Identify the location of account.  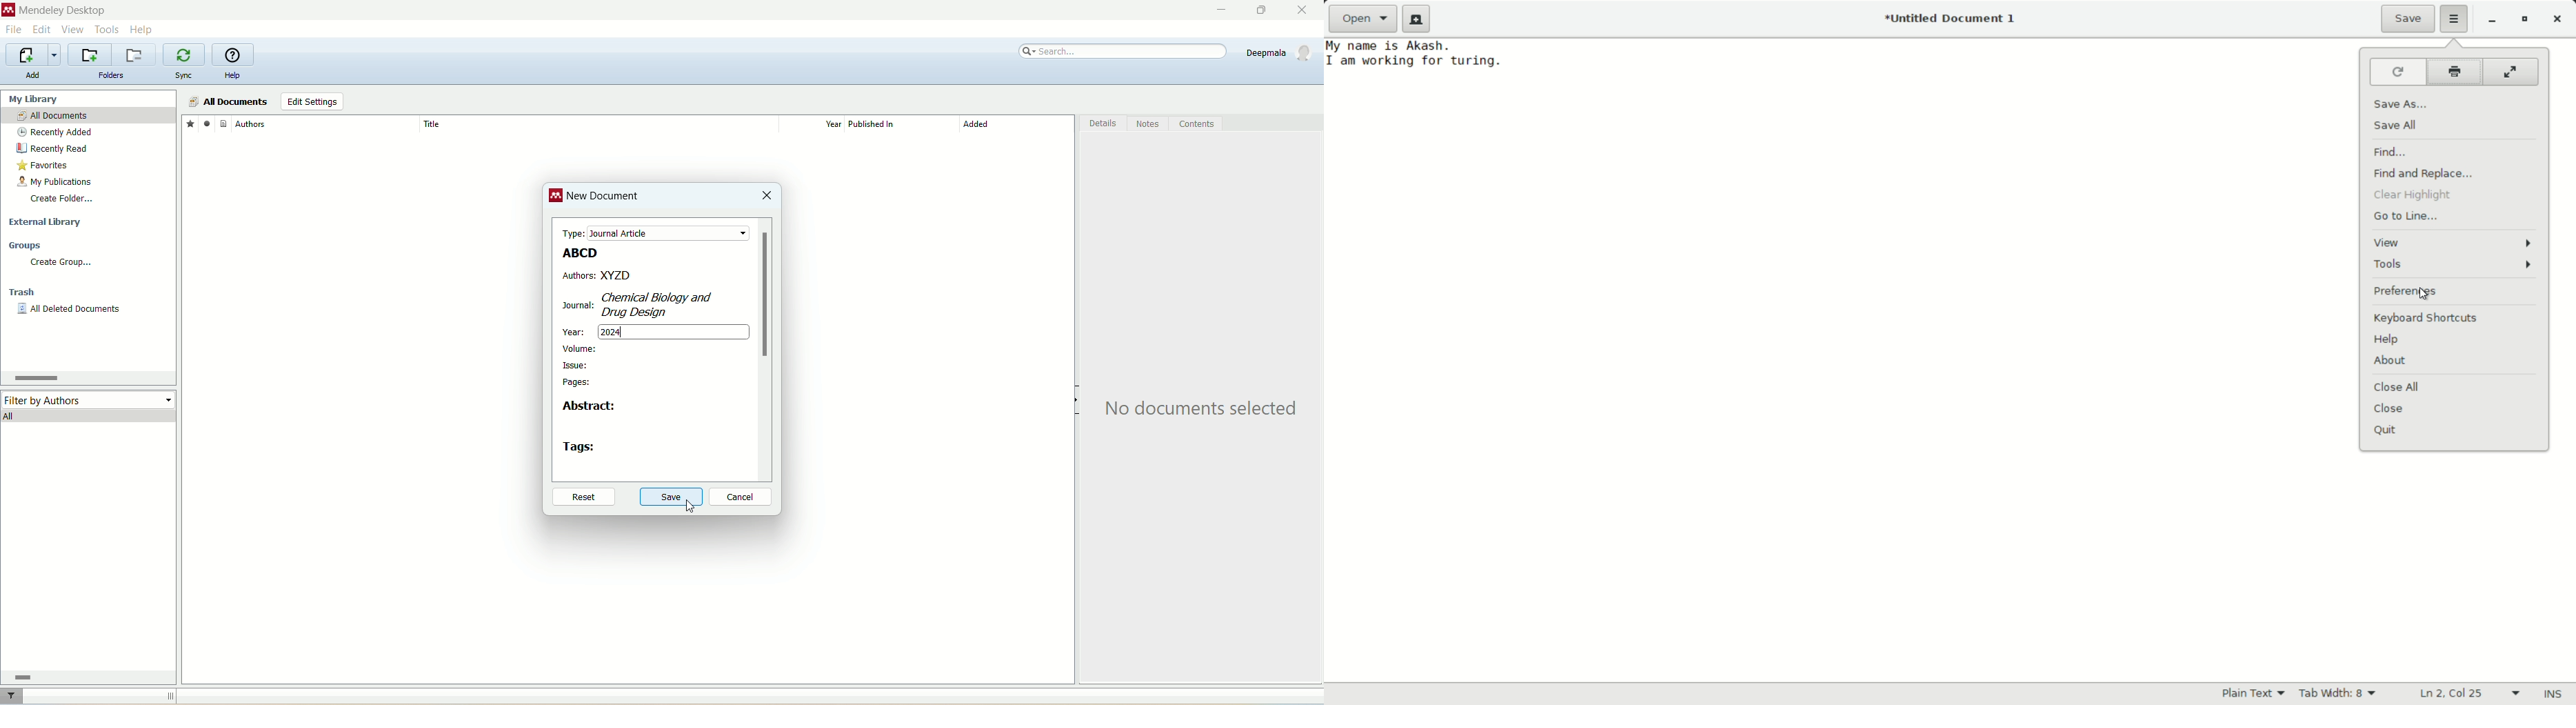
(1281, 52).